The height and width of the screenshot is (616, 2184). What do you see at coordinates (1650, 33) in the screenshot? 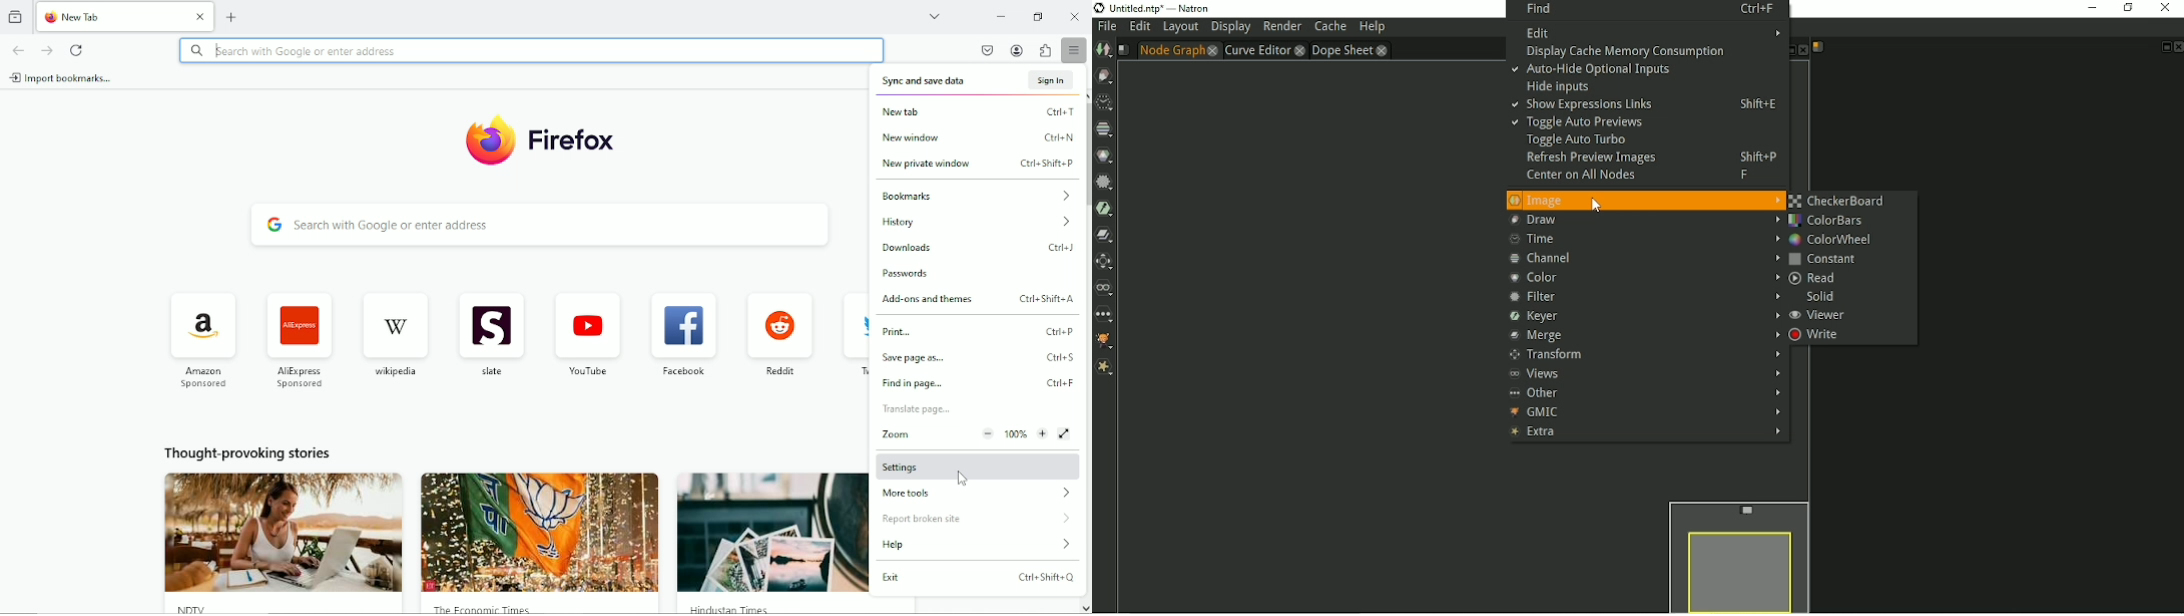
I see `Edit` at bounding box center [1650, 33].